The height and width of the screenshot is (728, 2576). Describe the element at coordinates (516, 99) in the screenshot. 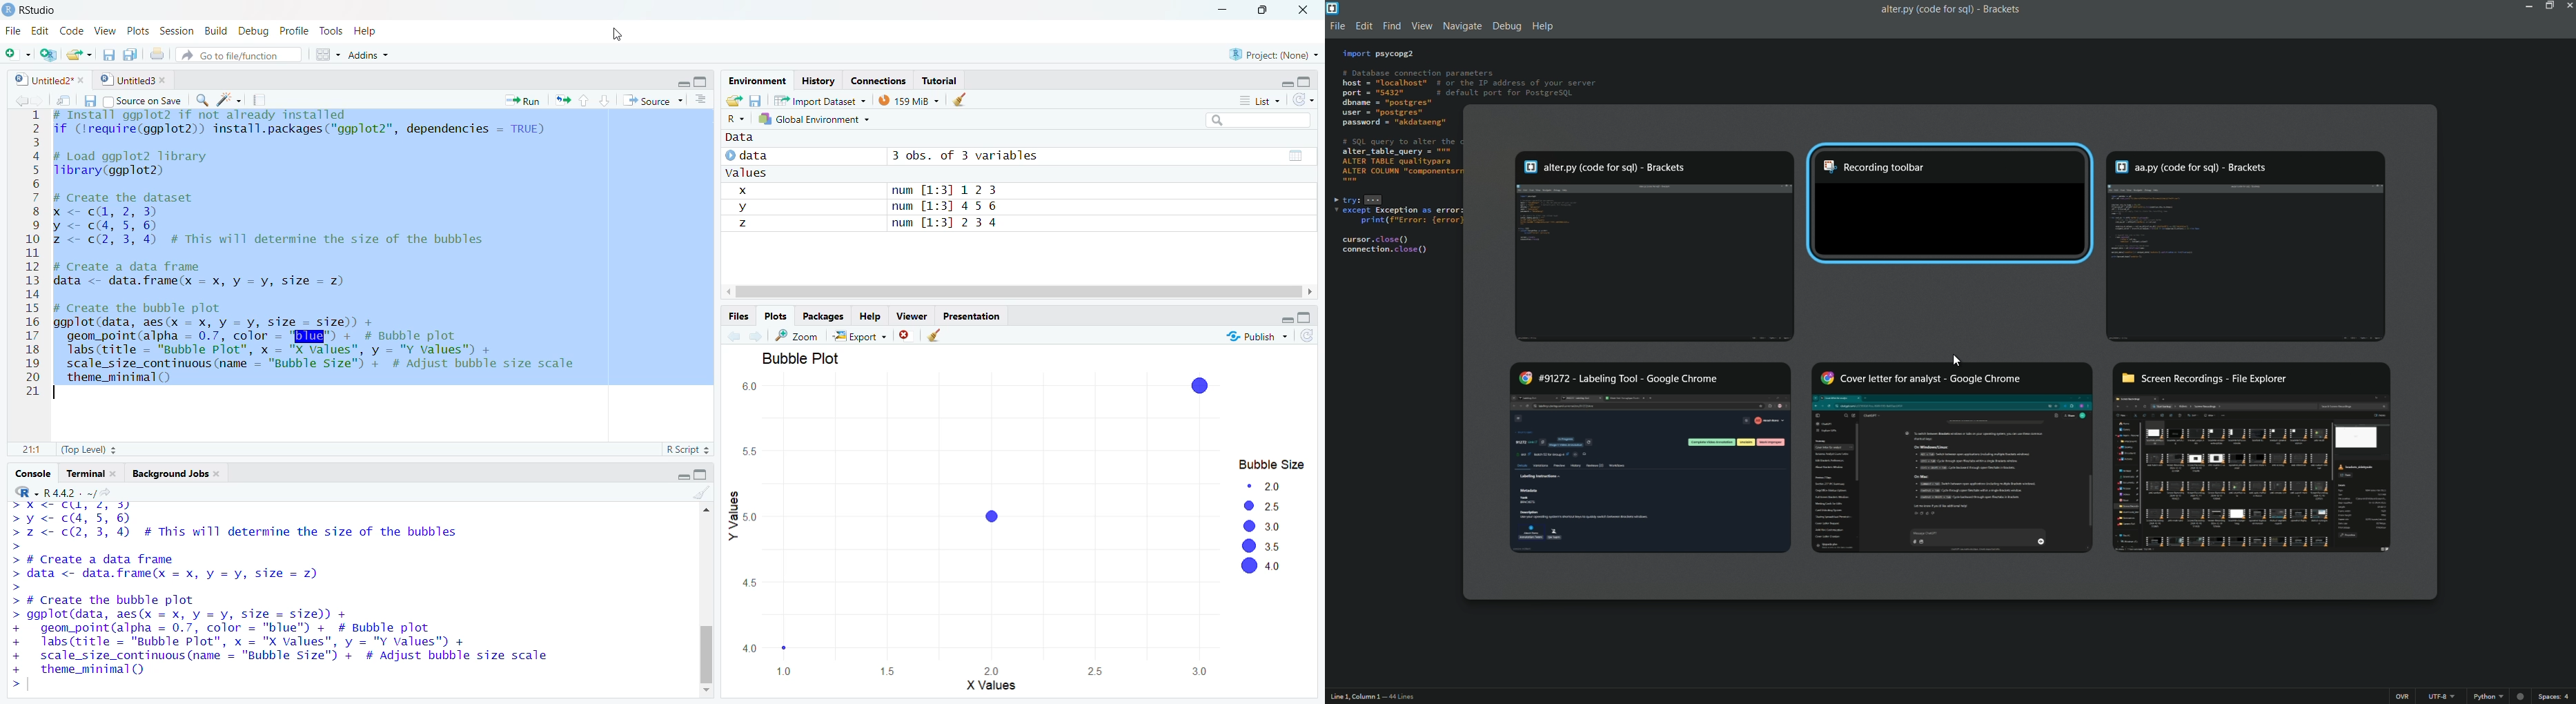

I see `Run` at that location.